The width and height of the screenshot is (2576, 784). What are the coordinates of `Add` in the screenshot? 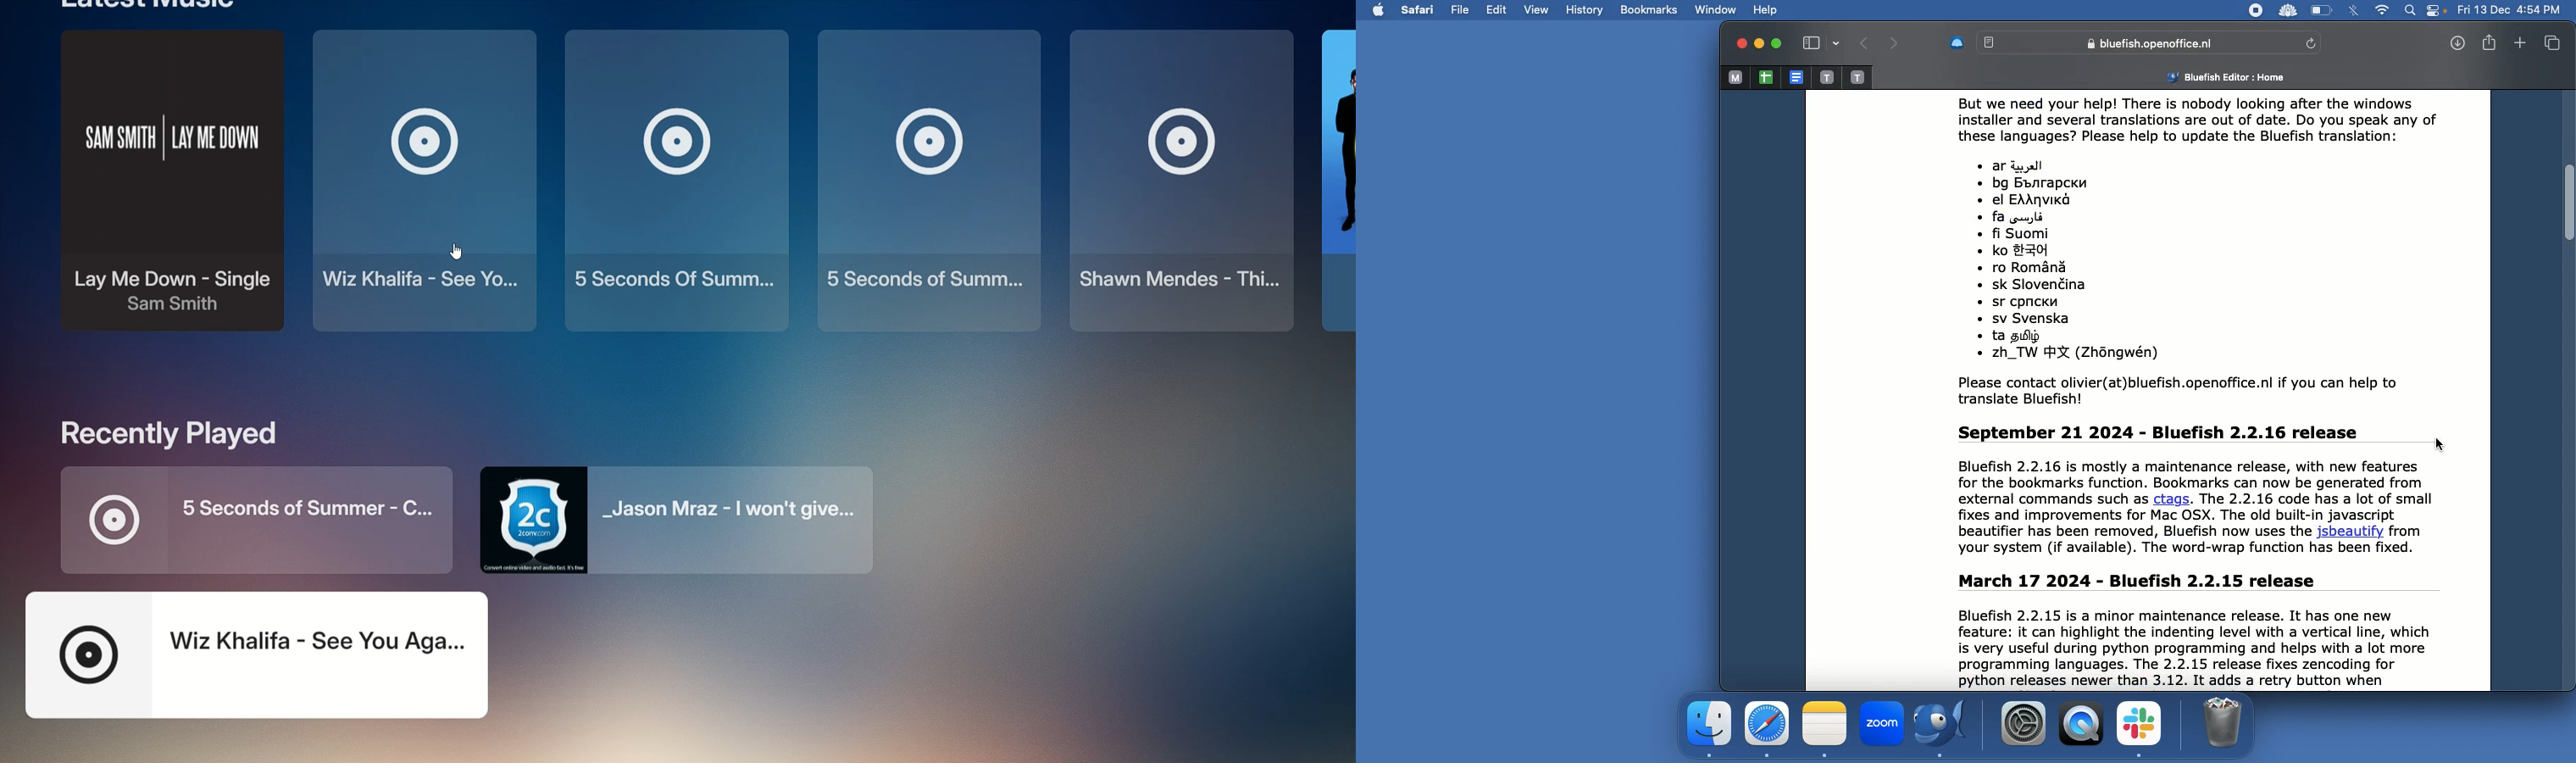 It's located at (2521, 44).